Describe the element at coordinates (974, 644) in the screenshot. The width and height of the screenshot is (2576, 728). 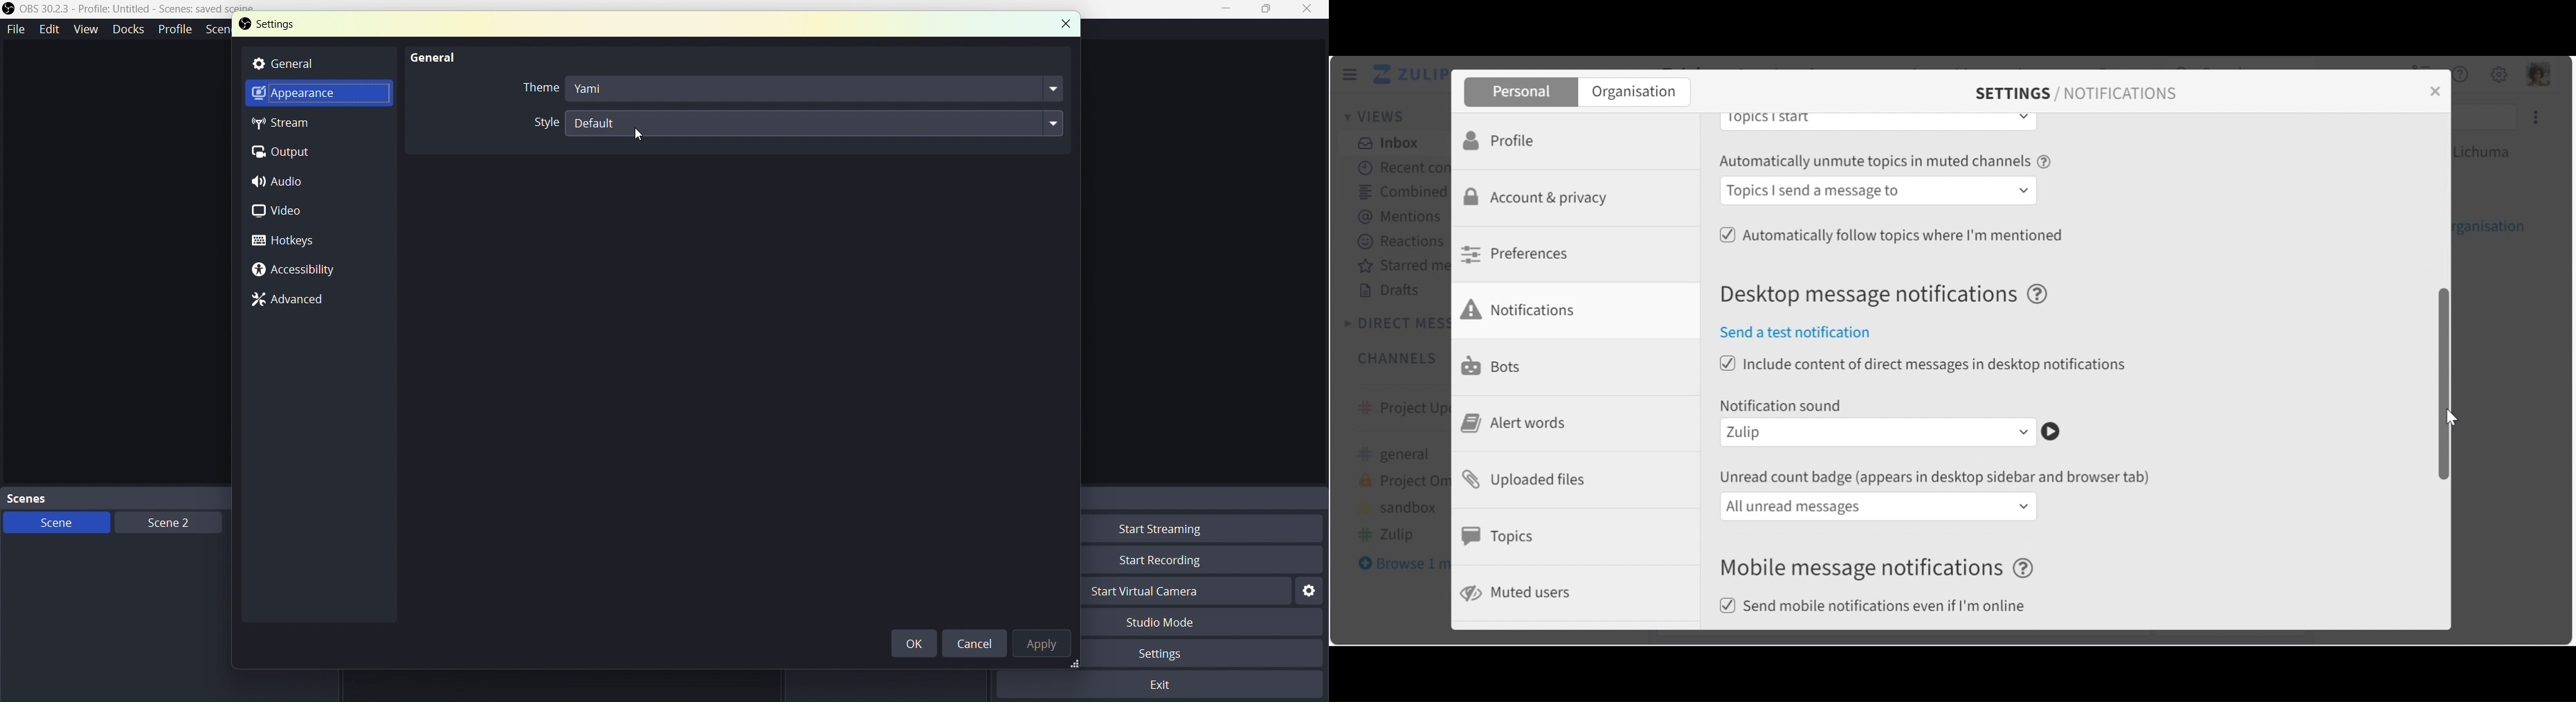
I see `Cancel` at that location.